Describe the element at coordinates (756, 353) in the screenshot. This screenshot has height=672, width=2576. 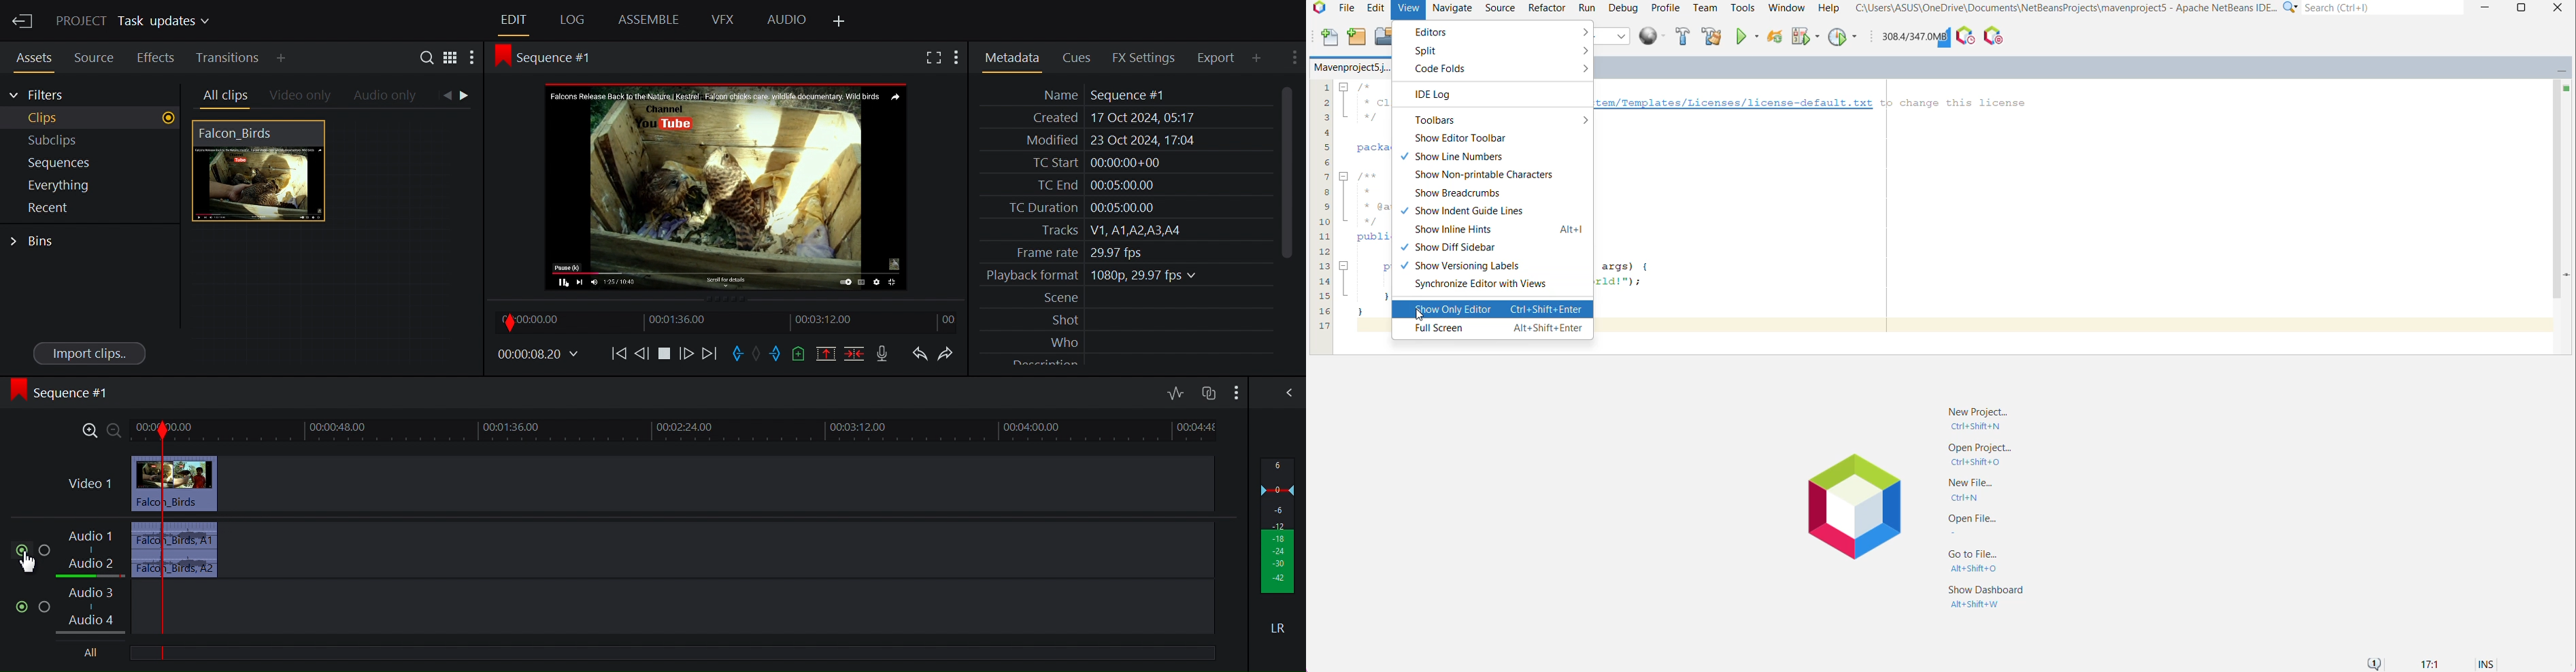
I see `Clear marks` at that location.